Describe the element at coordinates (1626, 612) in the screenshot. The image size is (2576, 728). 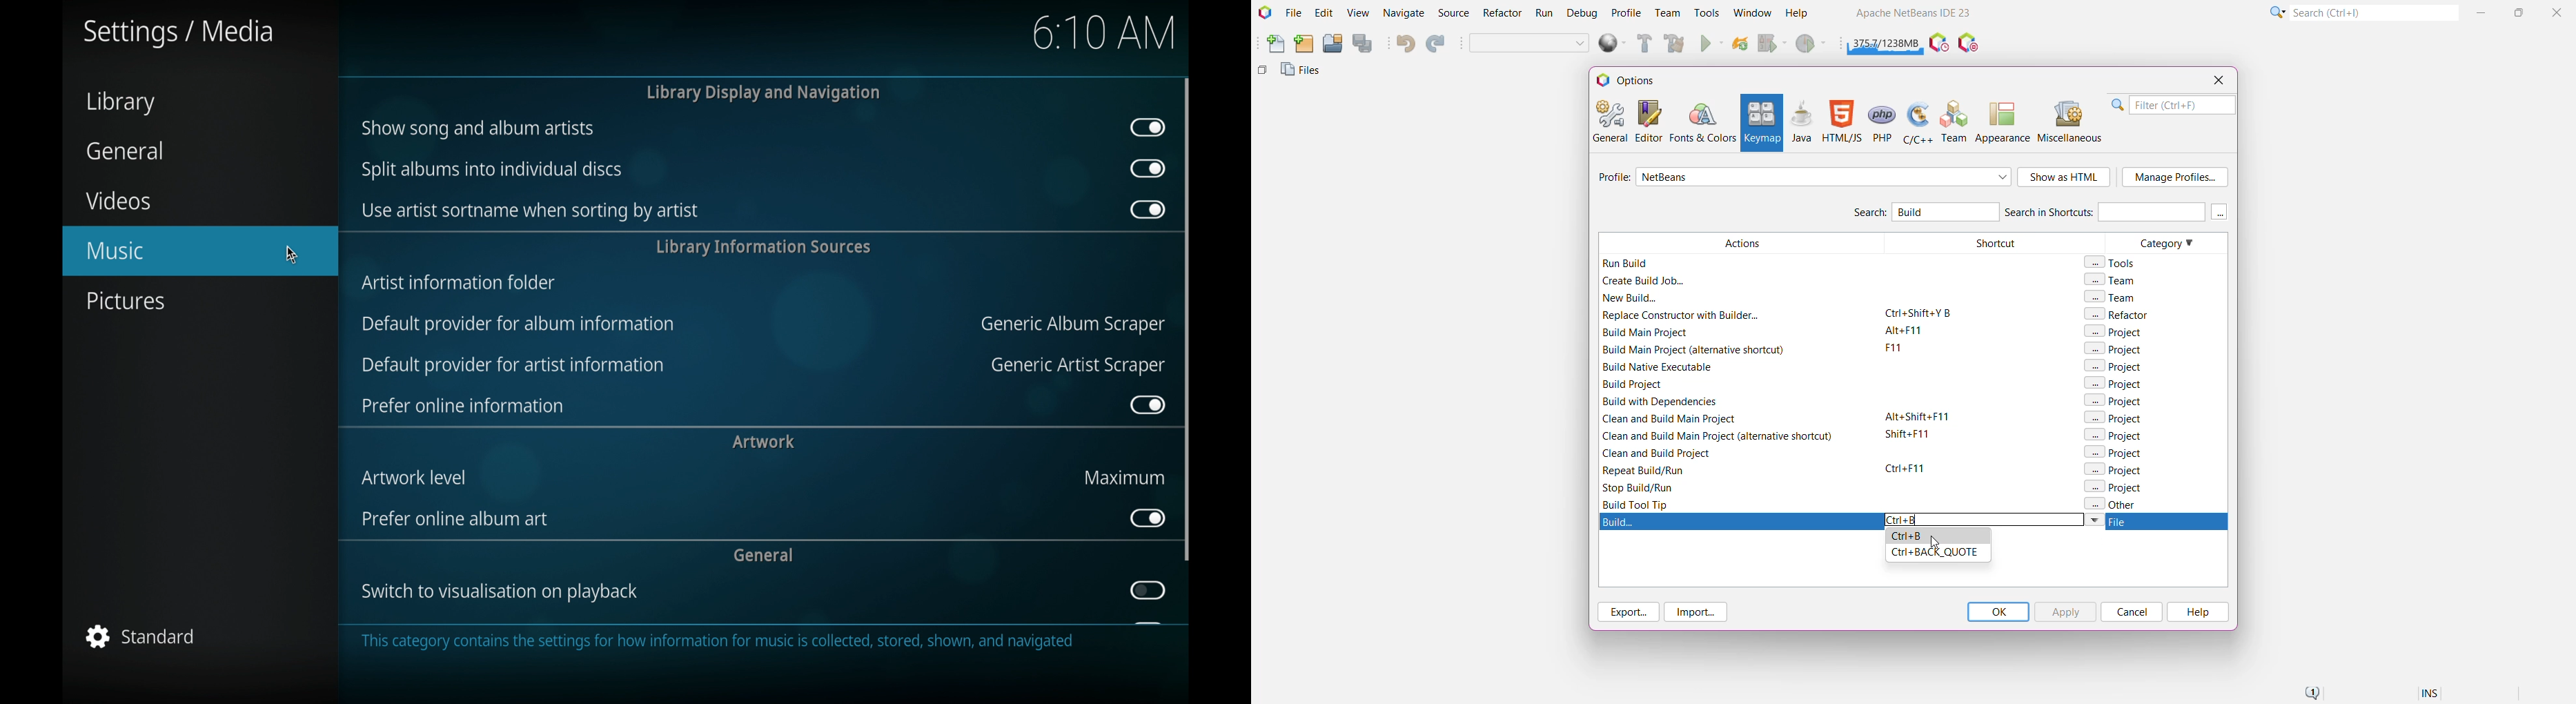
I see `Export` at that location.